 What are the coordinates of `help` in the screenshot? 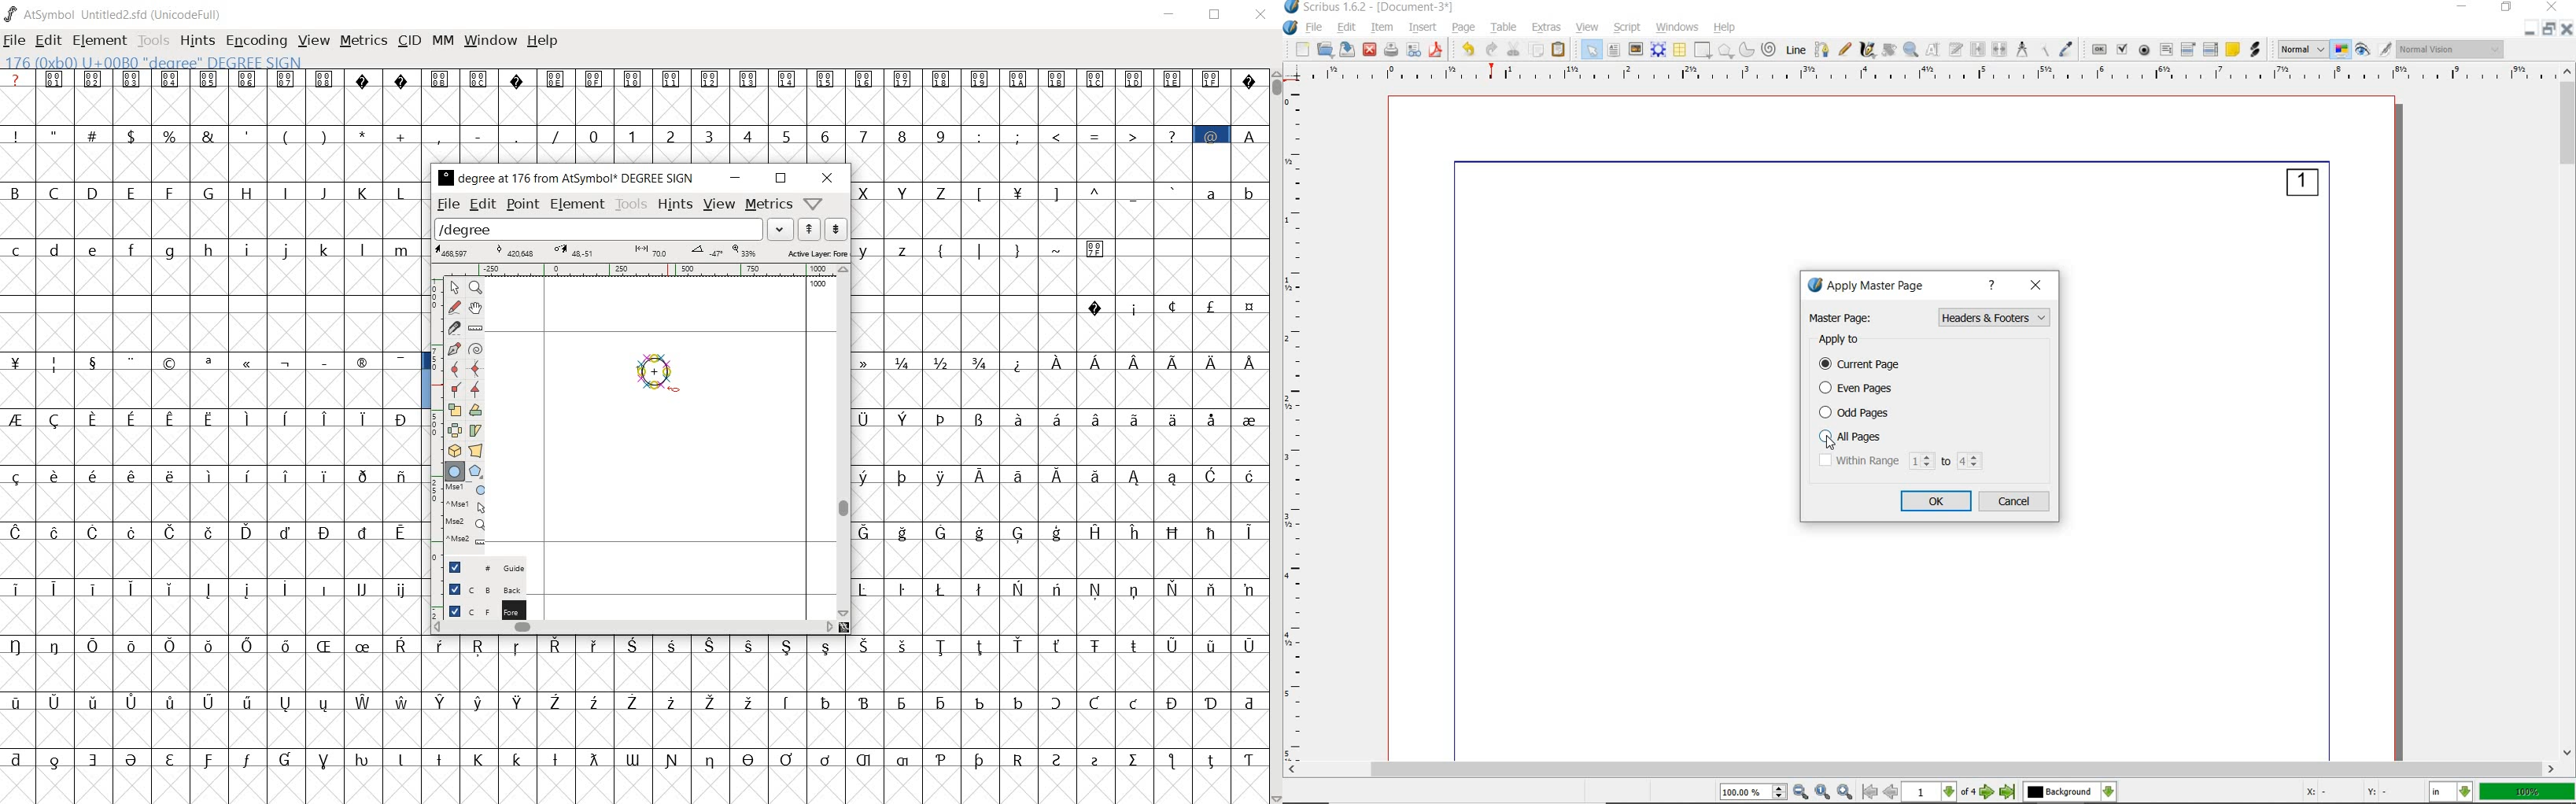 It's located at (544, 42).